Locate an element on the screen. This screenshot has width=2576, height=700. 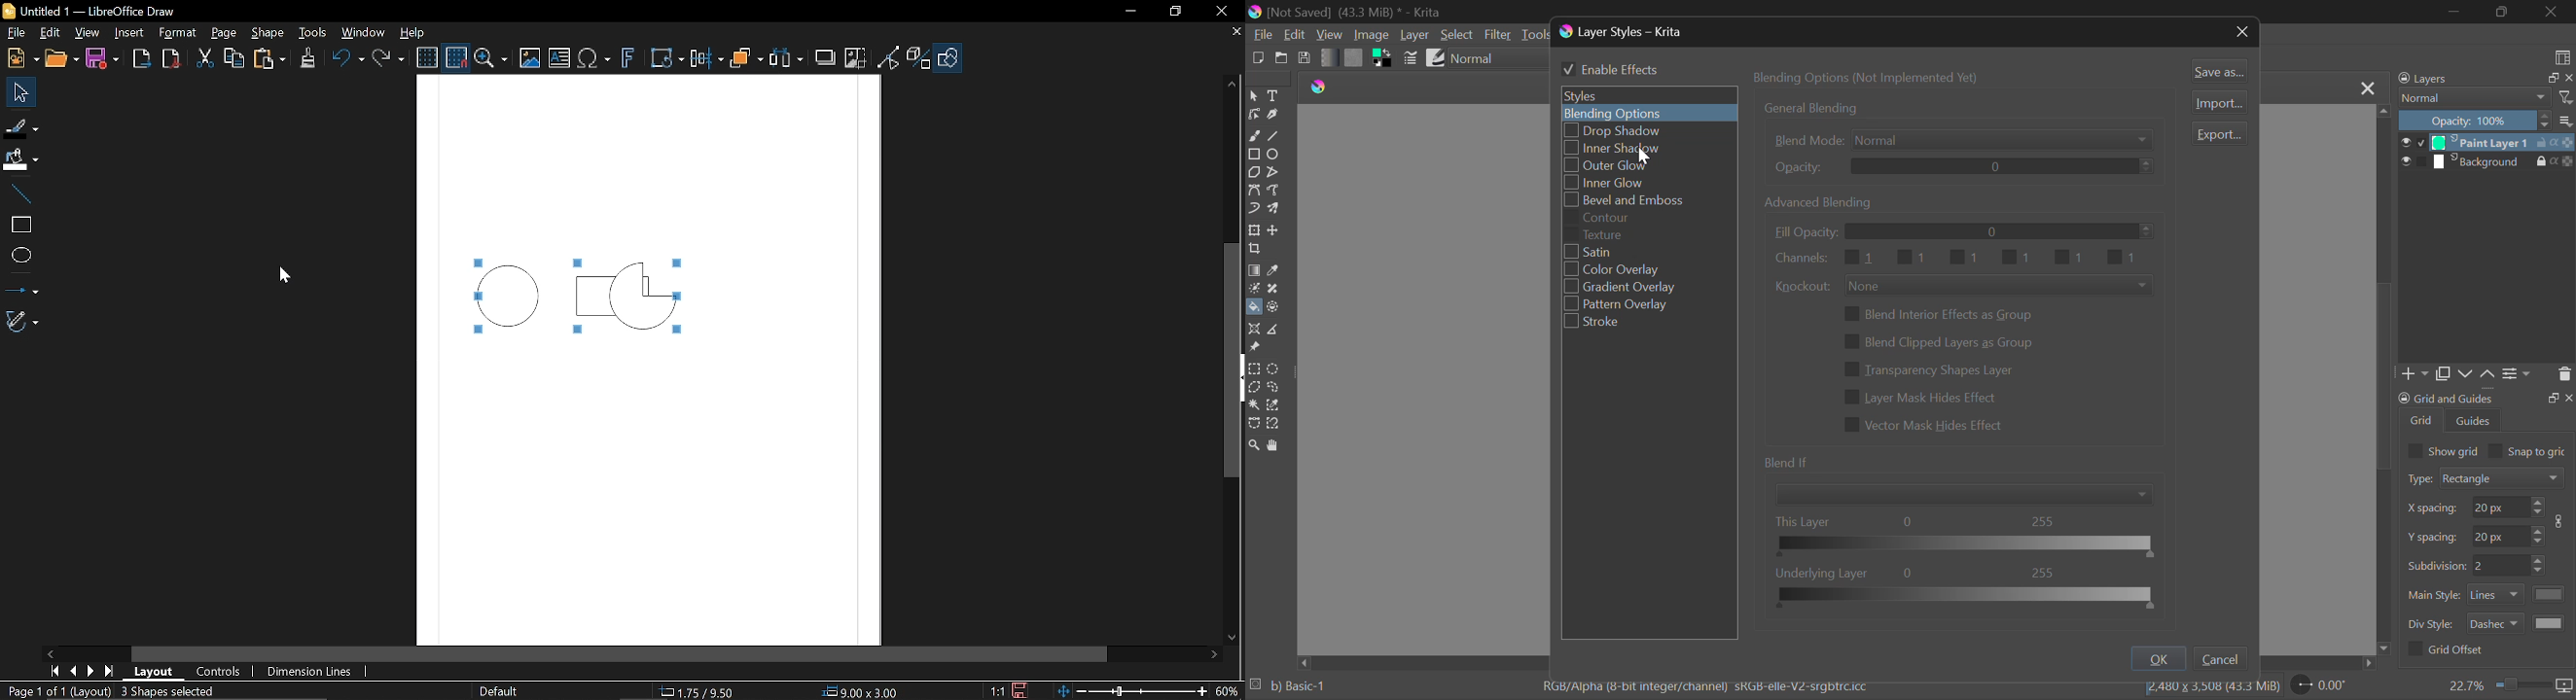
Insert image is located at coordinates (529, 58).